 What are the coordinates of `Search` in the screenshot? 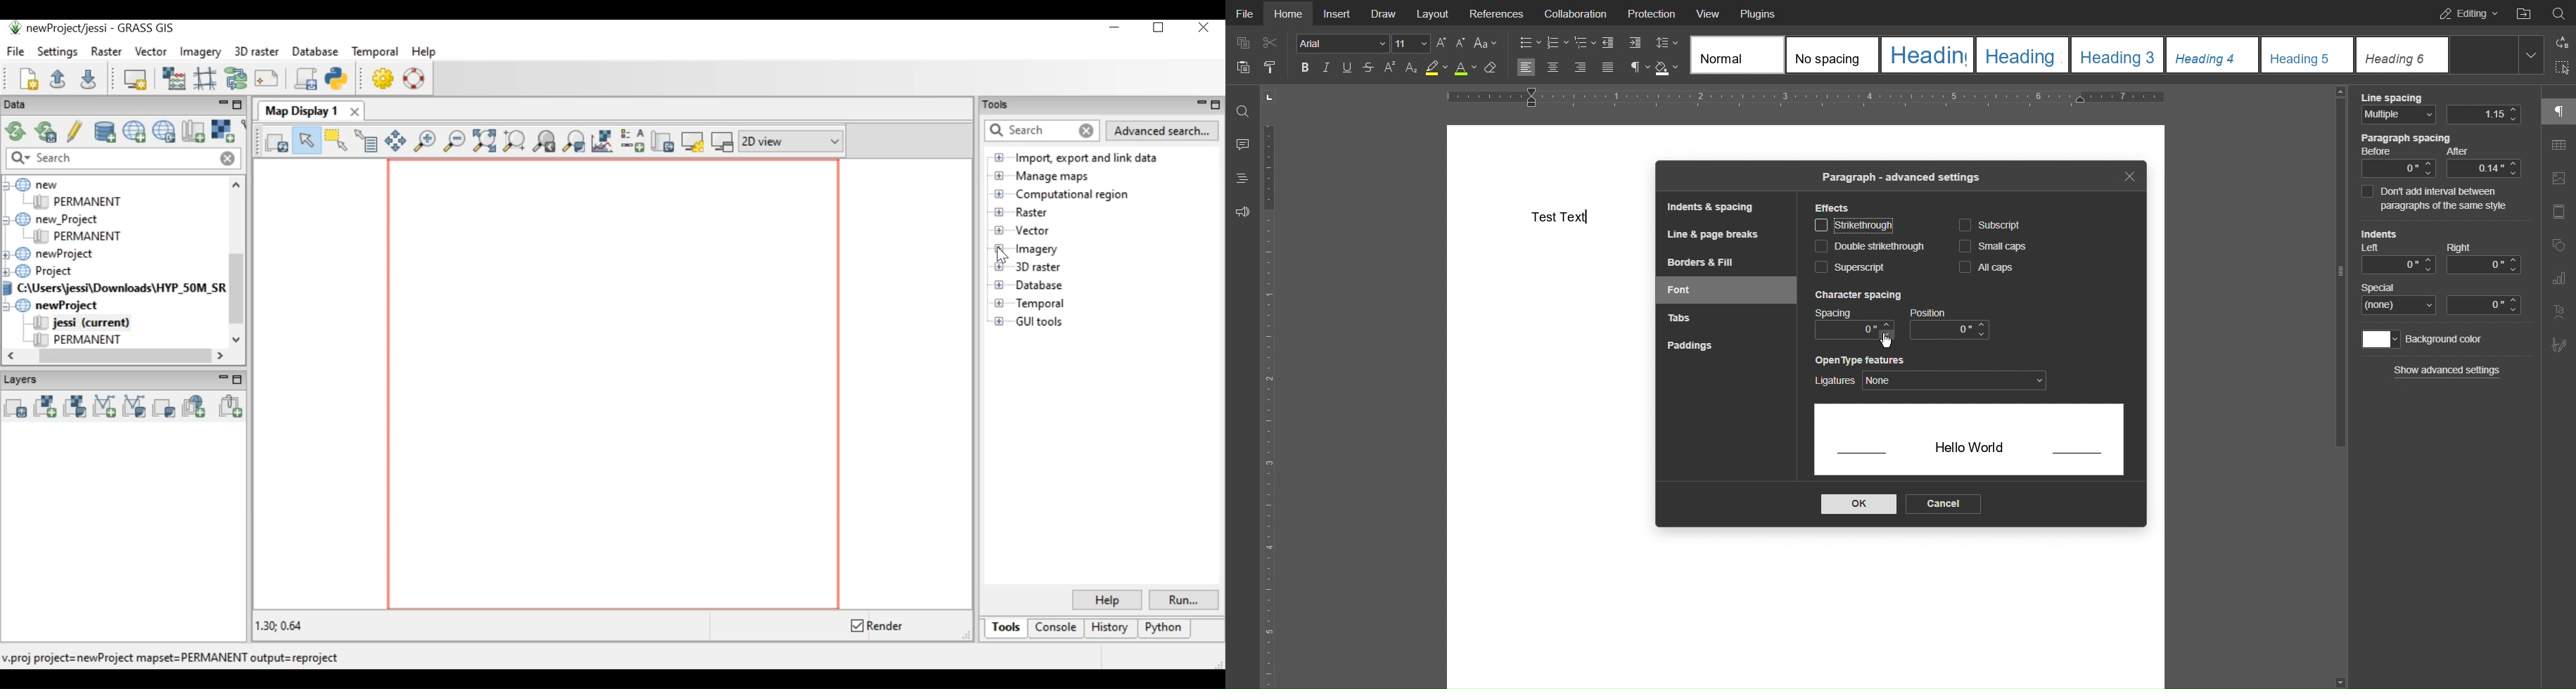 It's located at (2558, 11).